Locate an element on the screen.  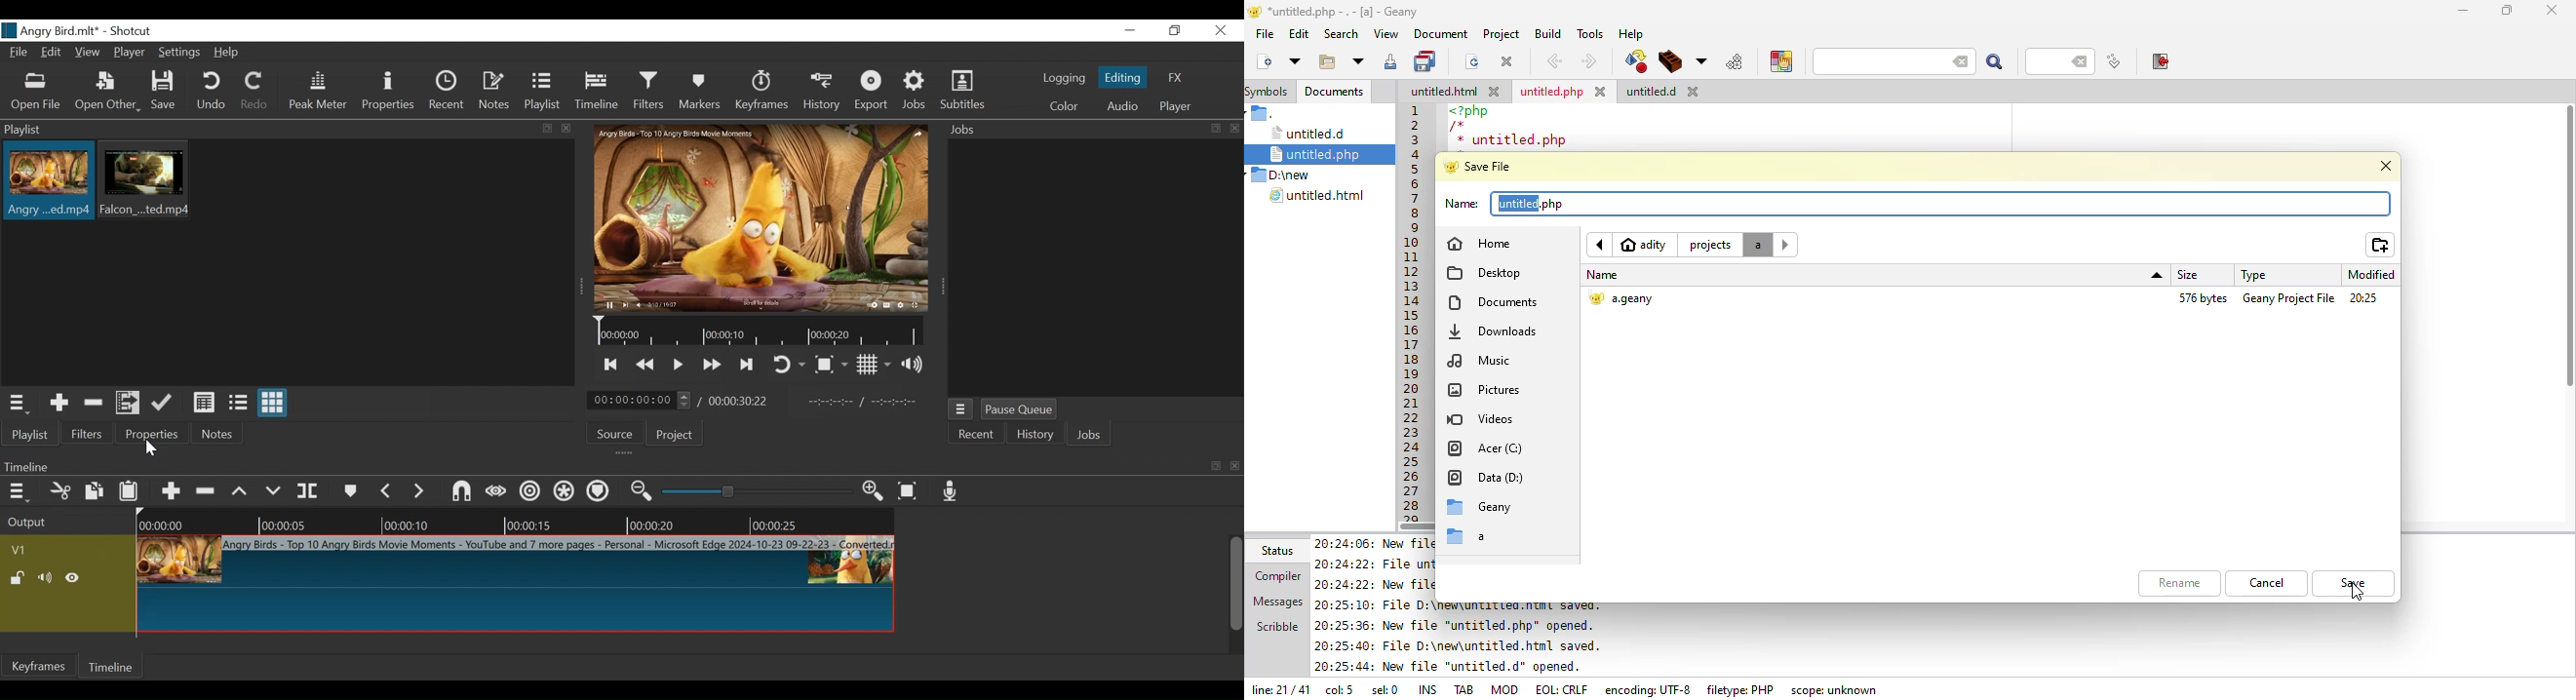
Save is located at coordinates (166, 91).